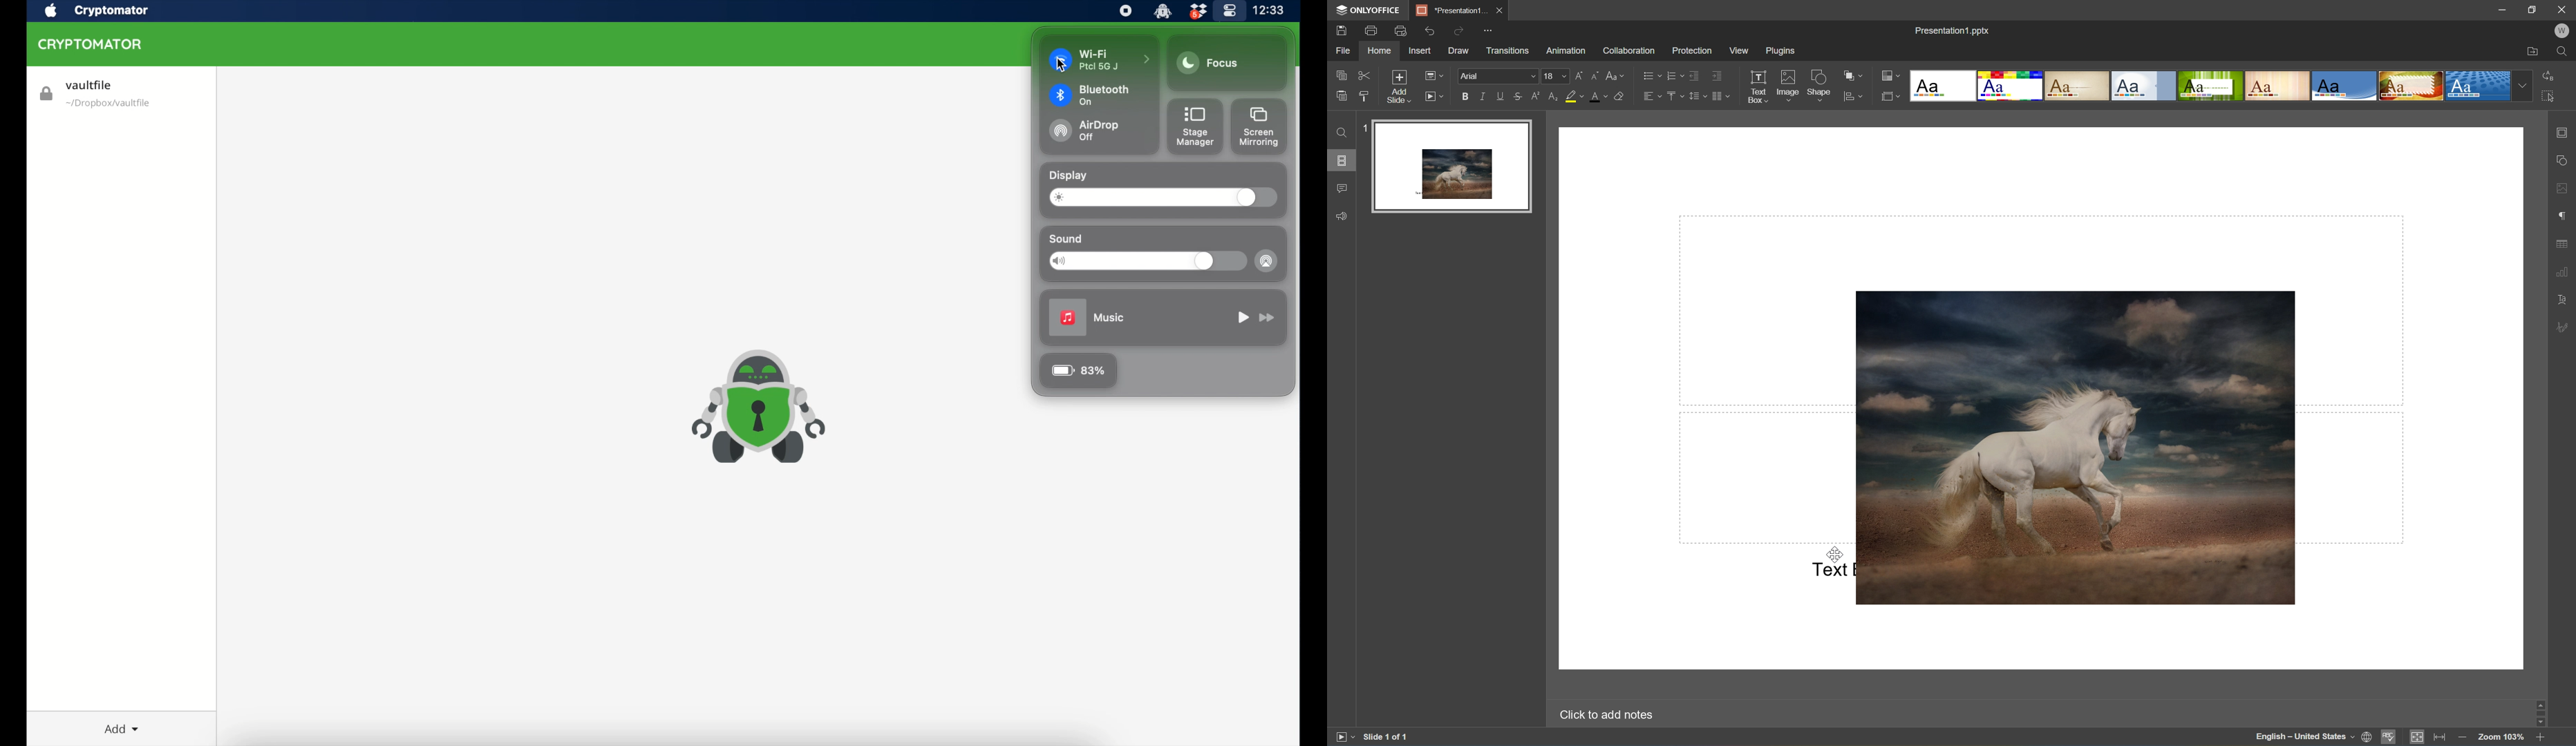 The height and width of the screenshot is (756, 2576). What do you see at coordinates (1500, 97) in the screenshot?
I see `Underline` at bounding box center [1500, 97].